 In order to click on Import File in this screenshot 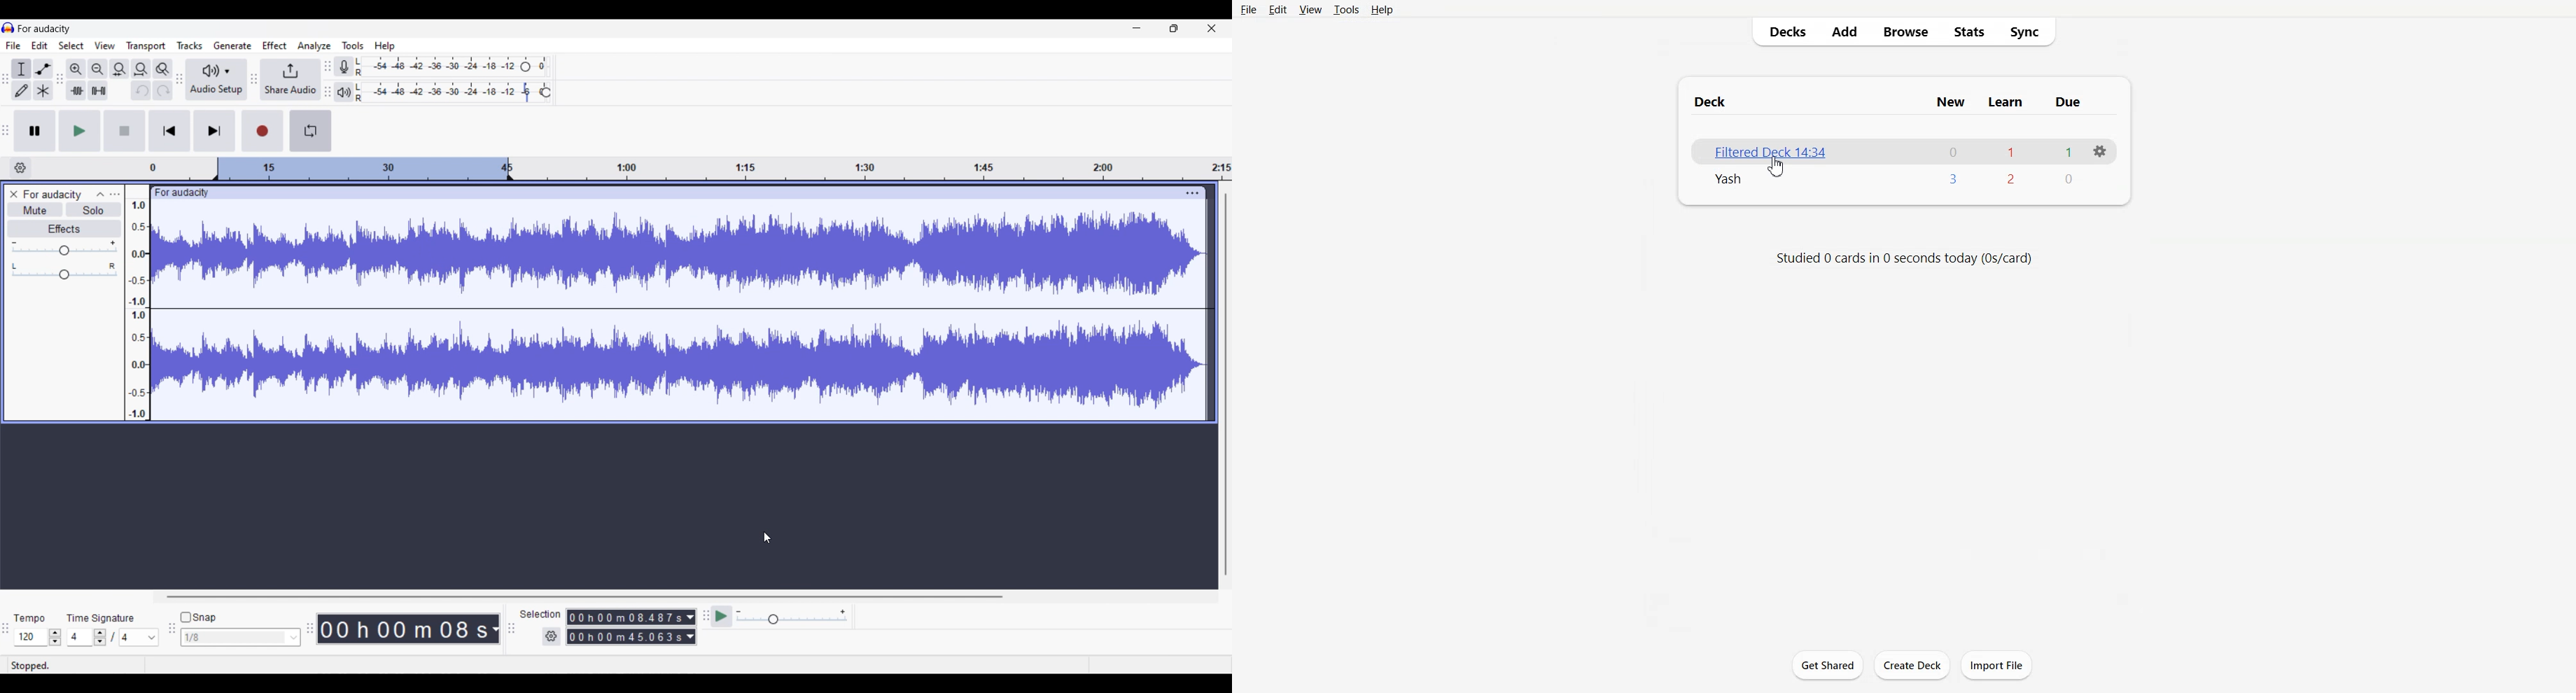, I will do `click(1996, 665)`.